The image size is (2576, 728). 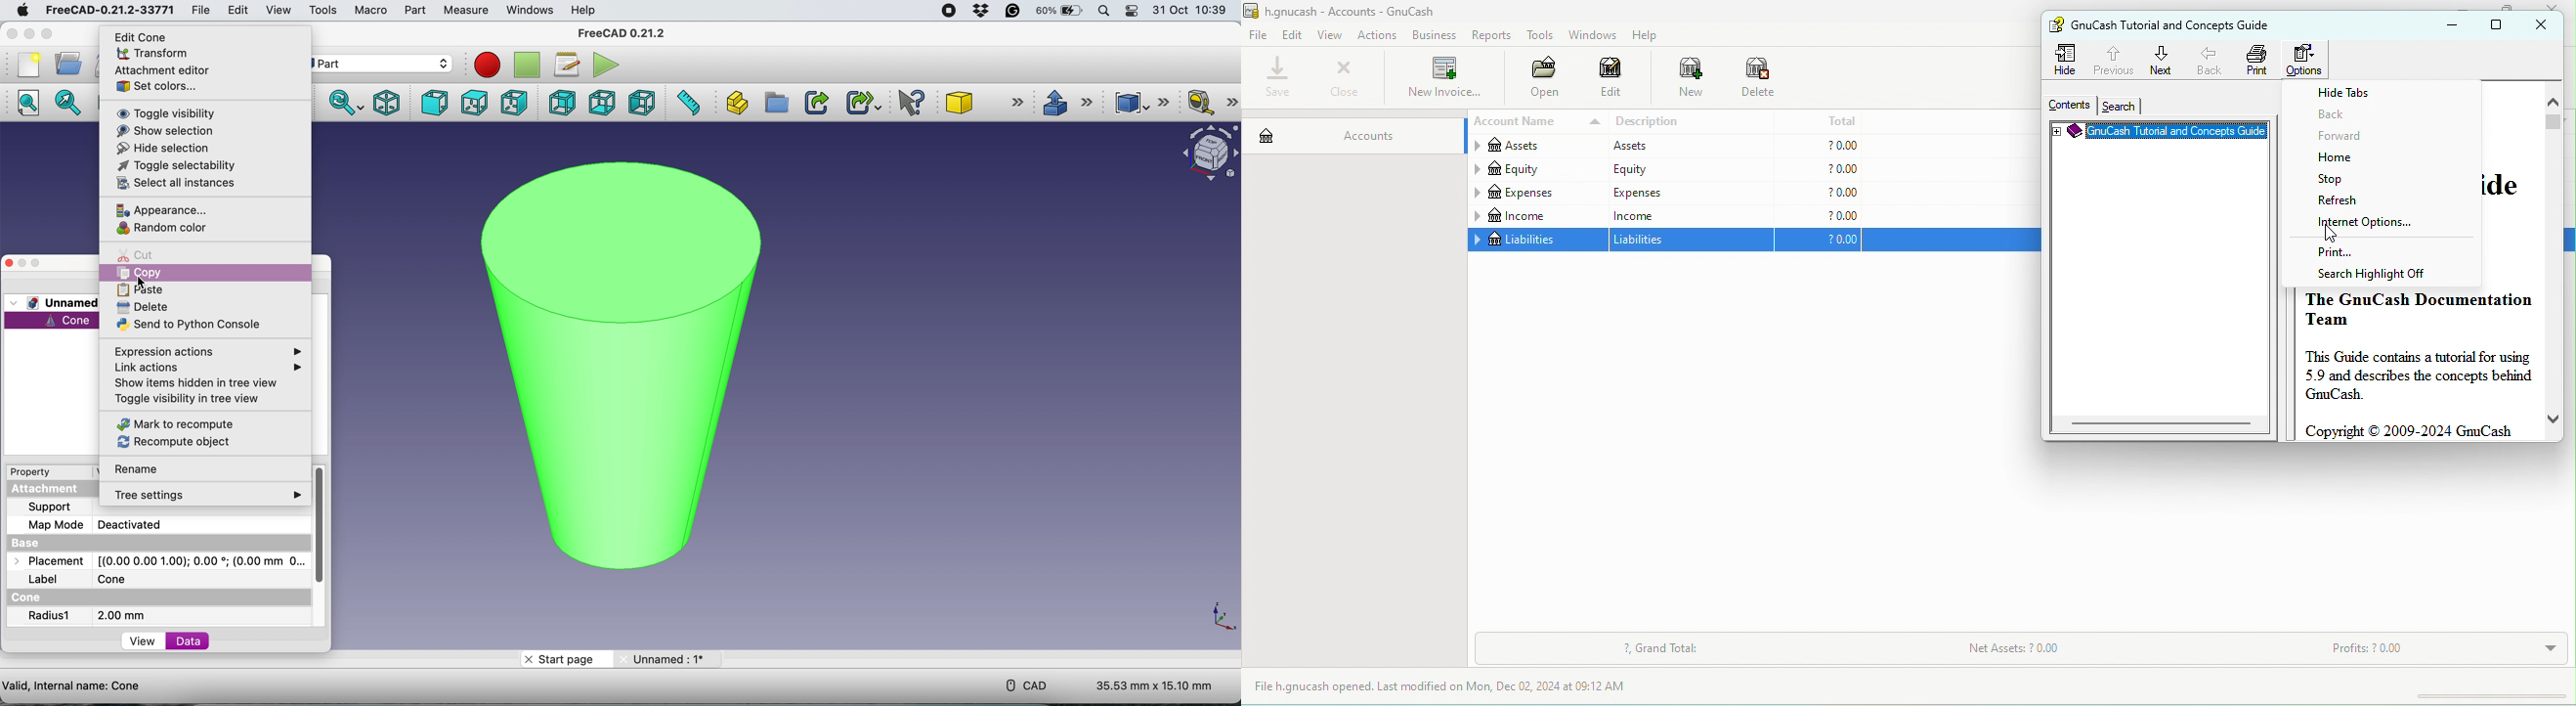 What do you see at coordinates (1020, 684) in the screenshot?
I see `cad` at bounding box center [1020, 684].